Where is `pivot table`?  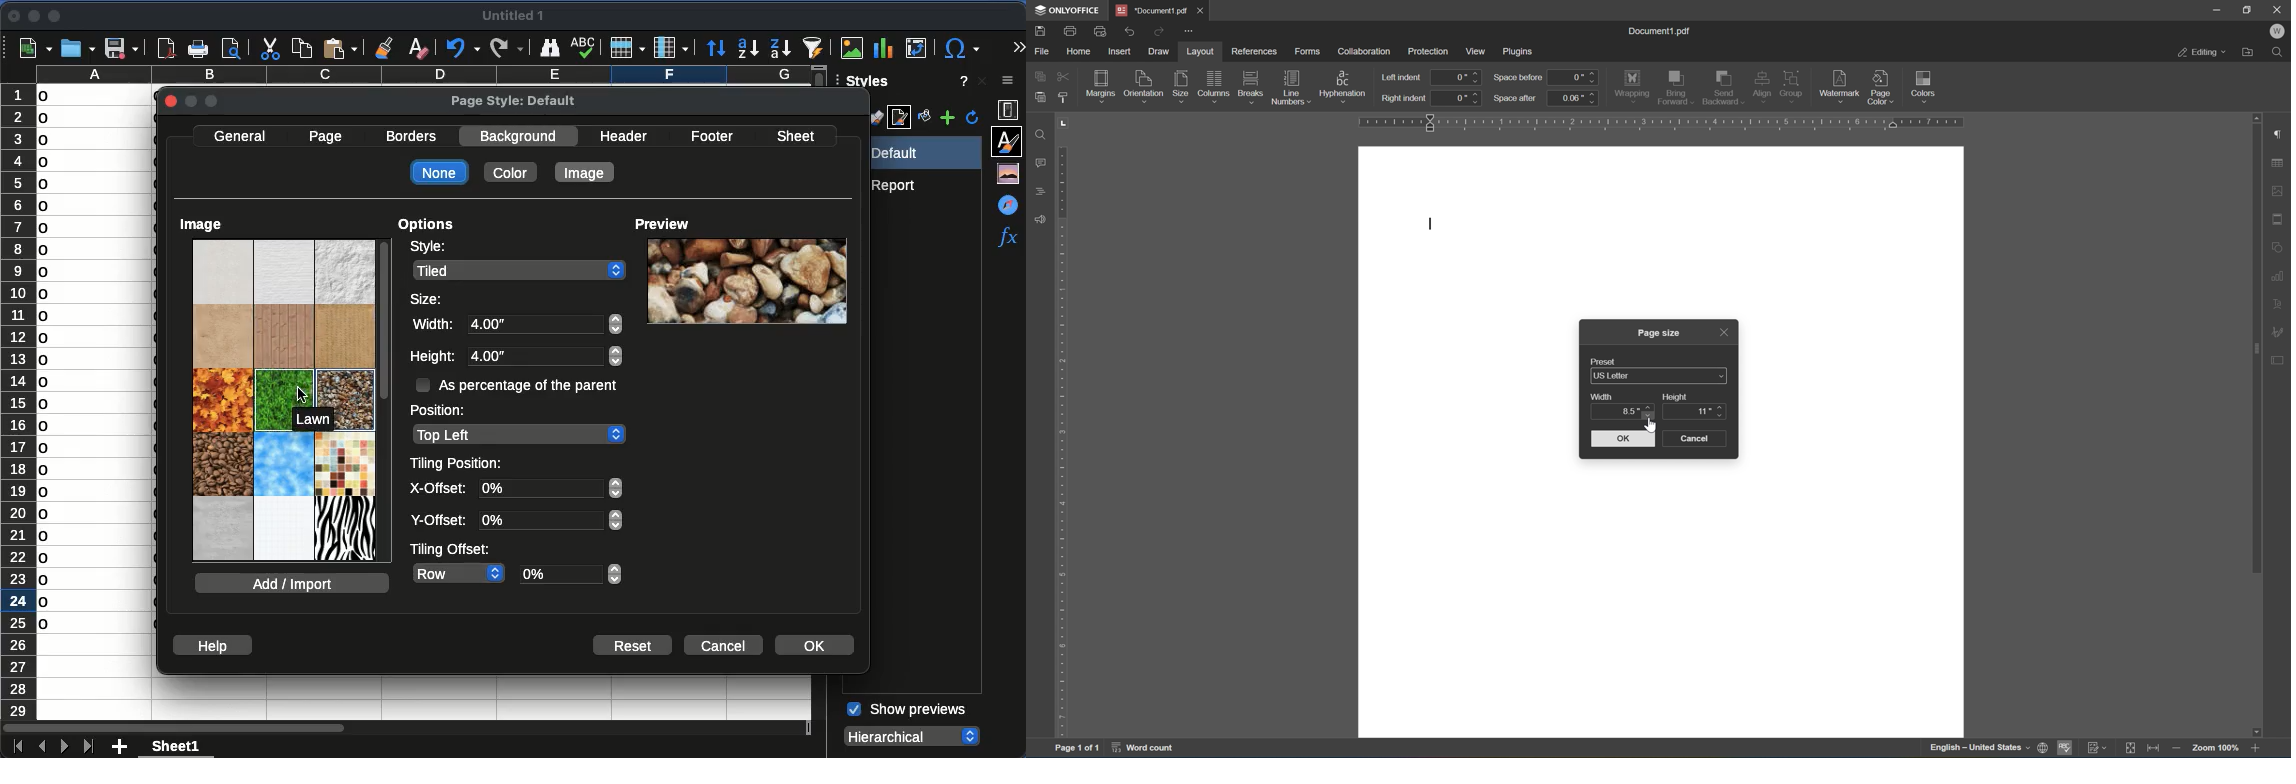
pivot table is located at coordinates (918, 48).